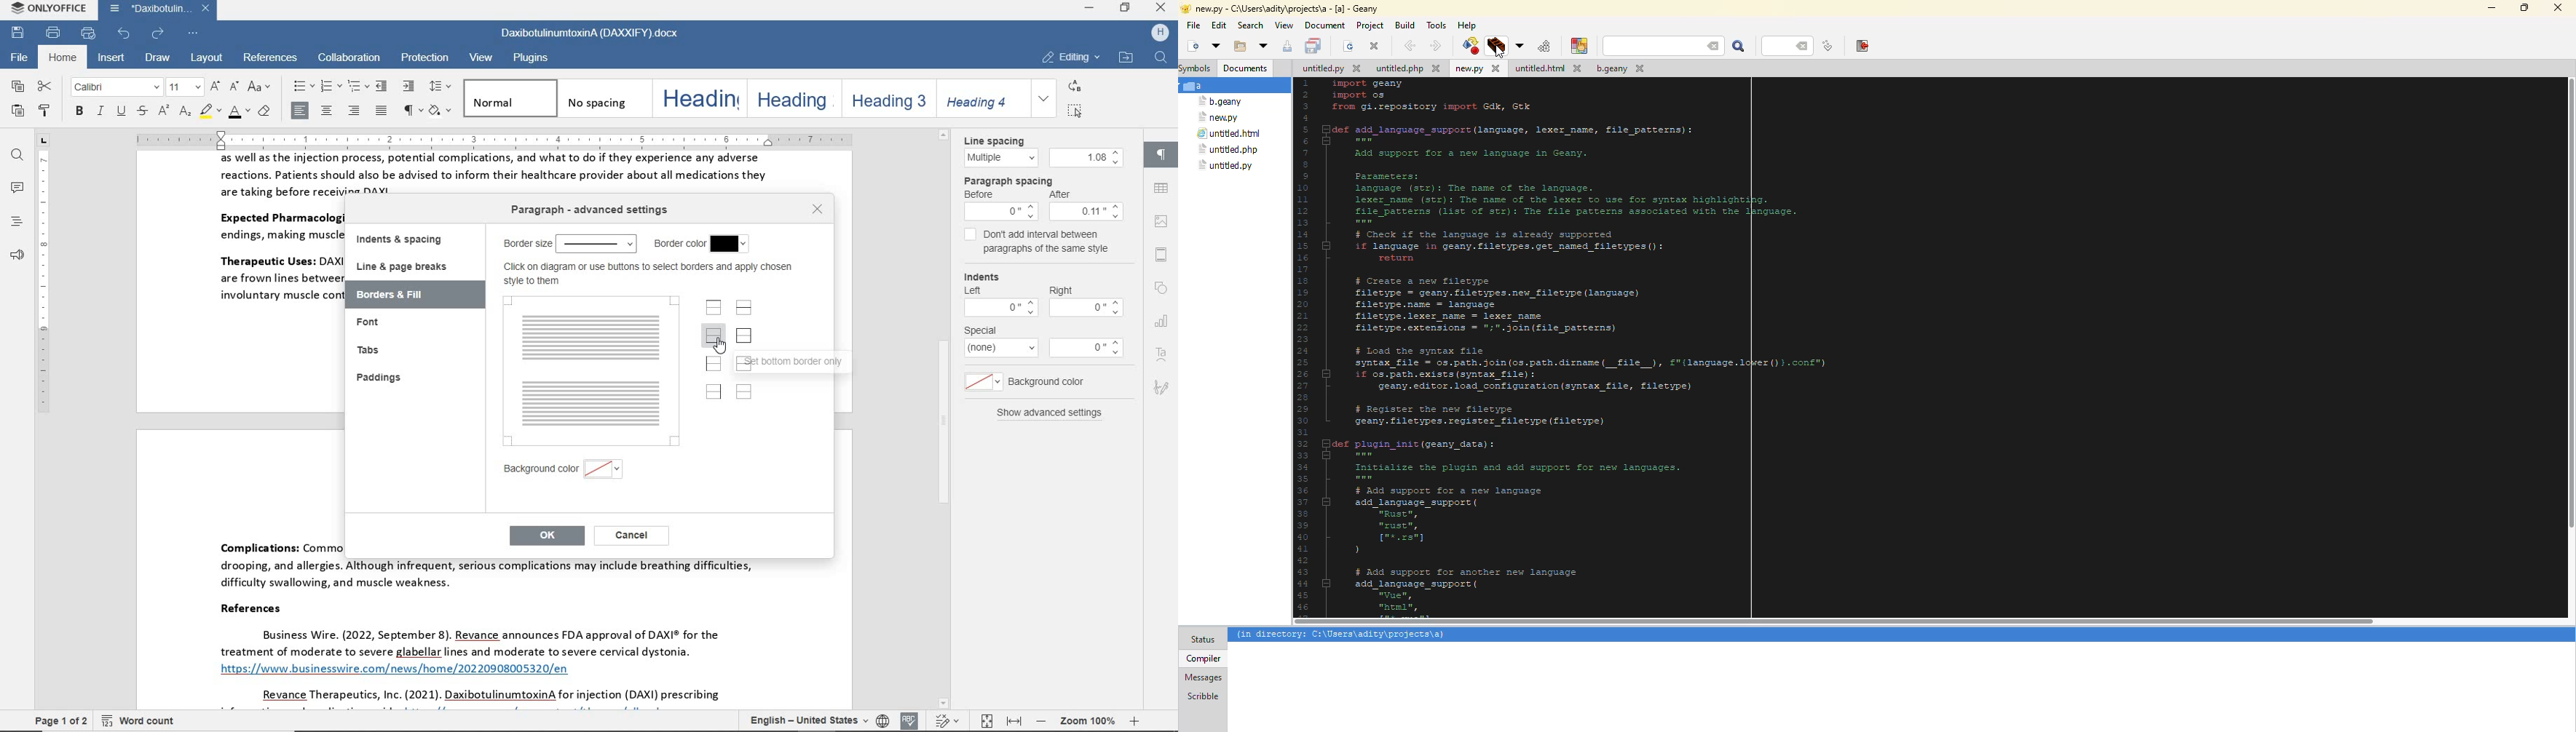 Image resolution: width=2576 pixels, height=756 pixels. What do you see at coordinates (700, 244) in the screenshot?
I see `border color` at bounding box center [700, 244].